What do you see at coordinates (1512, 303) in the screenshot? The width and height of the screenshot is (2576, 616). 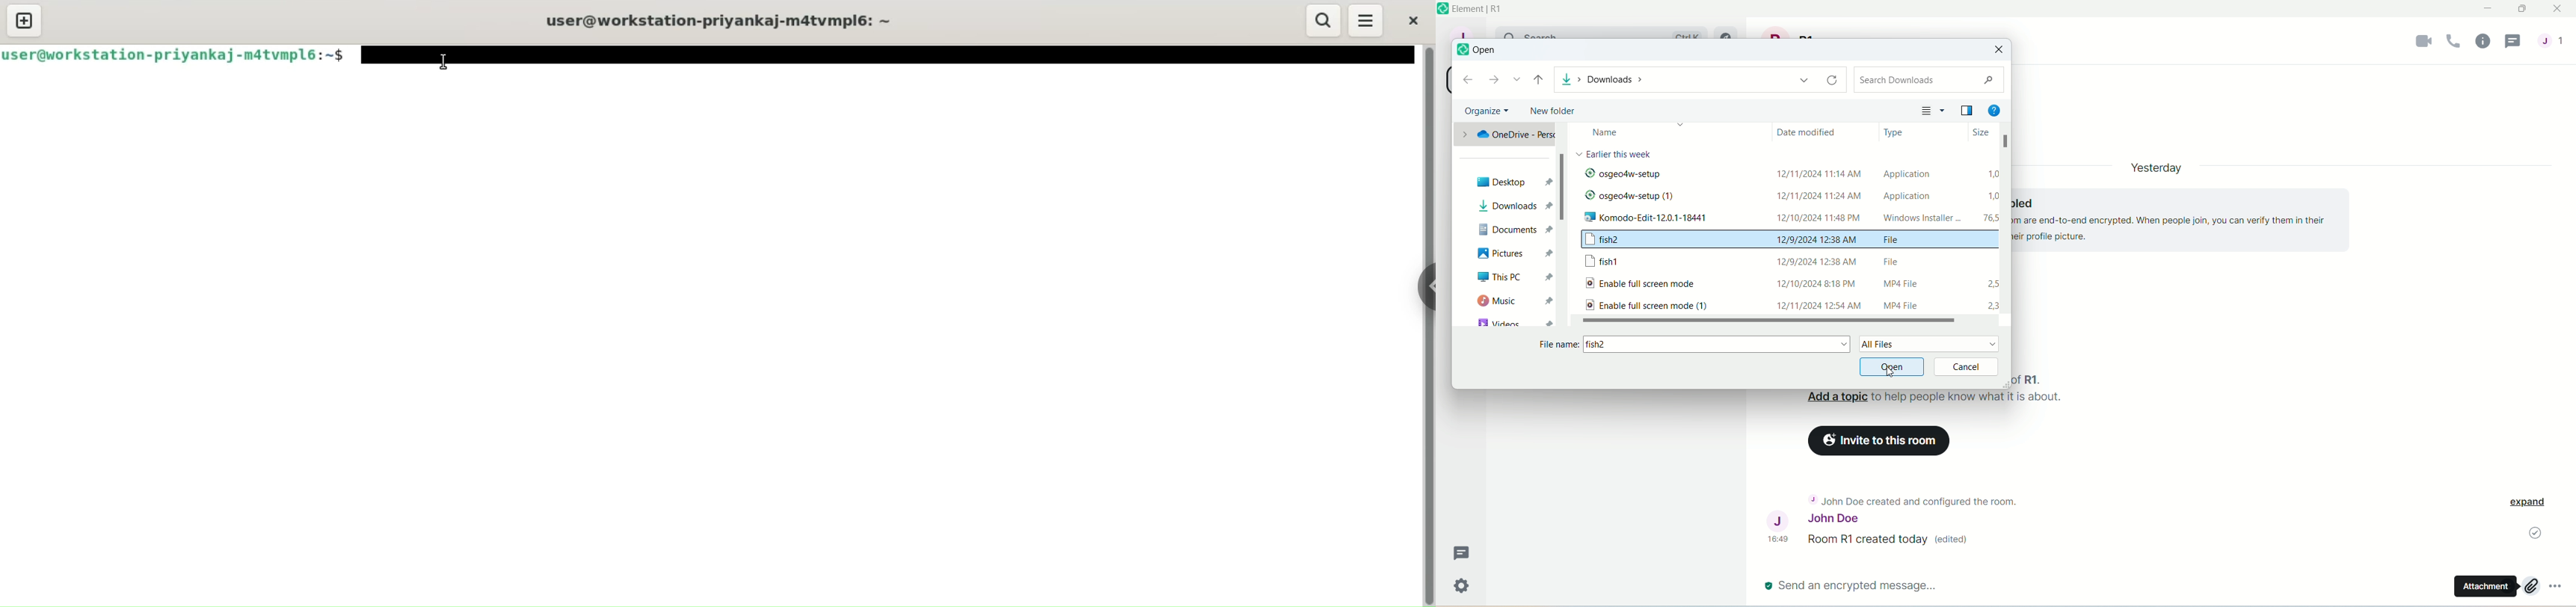 I see `music` at bounding box center [1512, 303].